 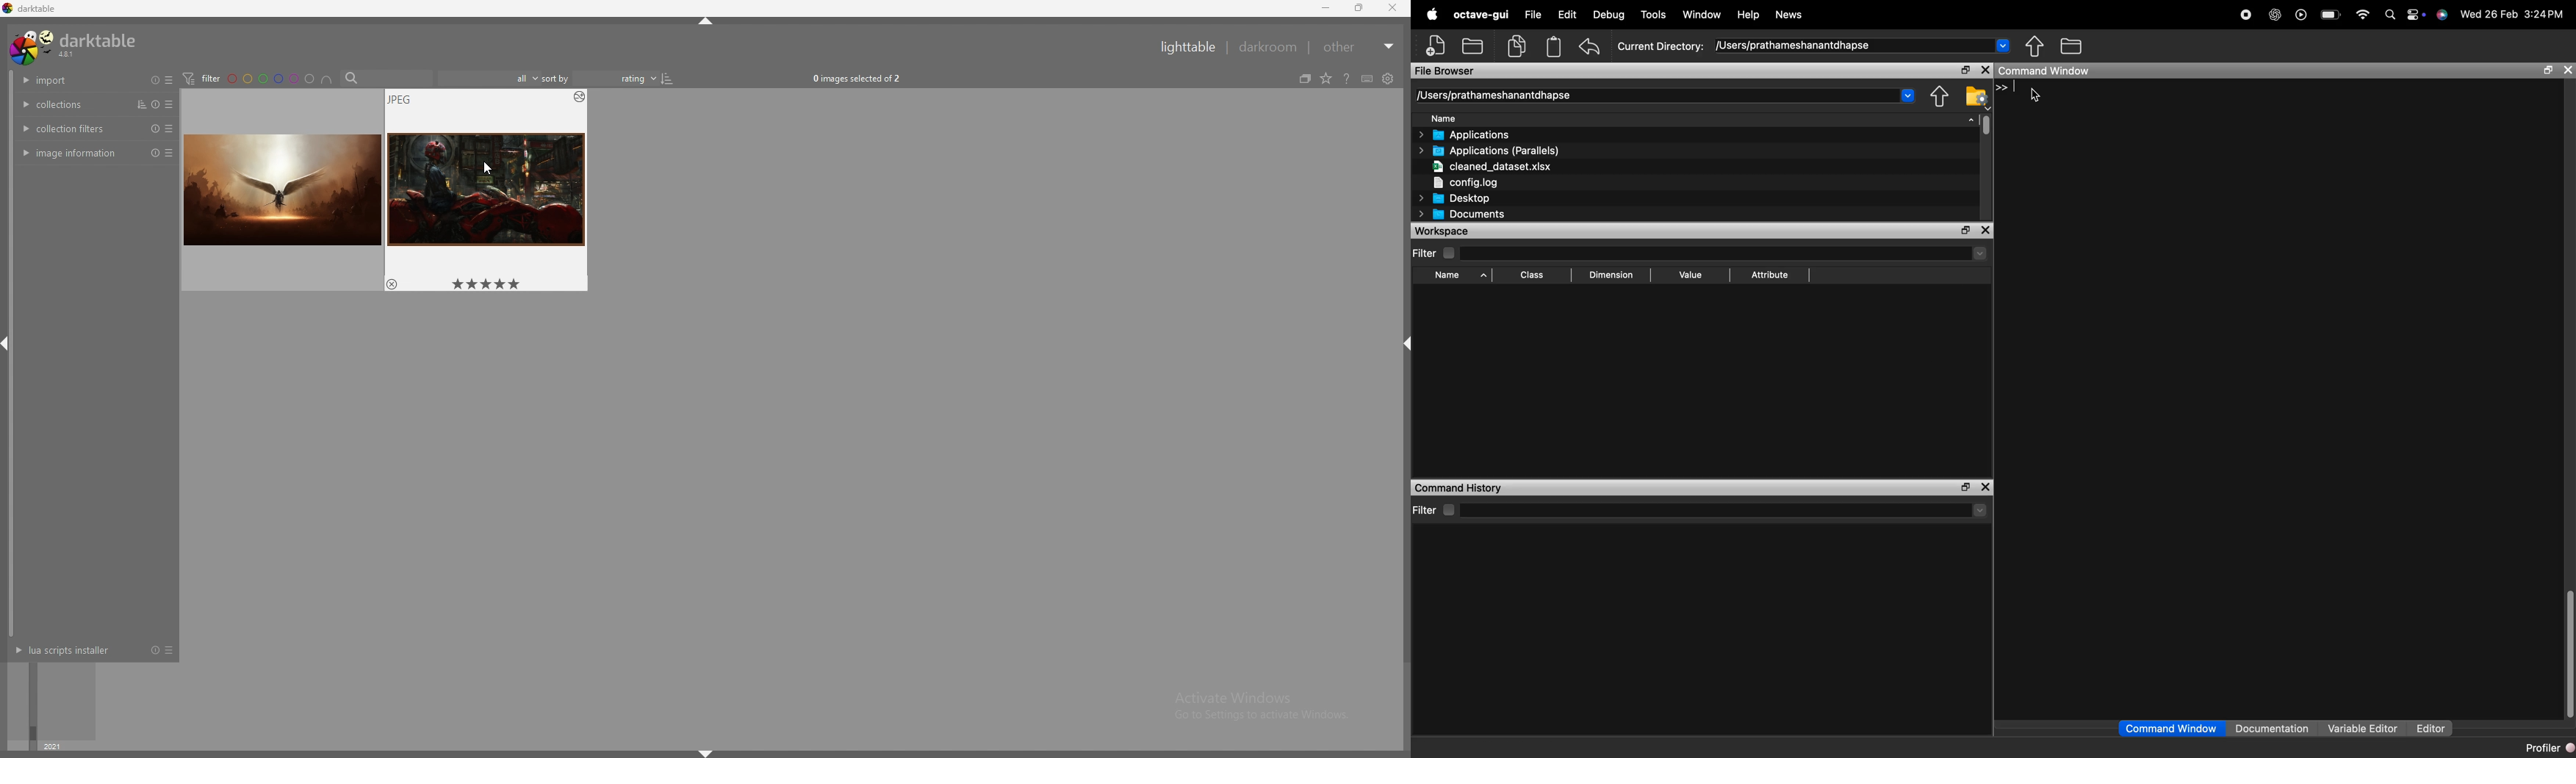 I want to click on octave-gui, so click(x=1479, y=15).